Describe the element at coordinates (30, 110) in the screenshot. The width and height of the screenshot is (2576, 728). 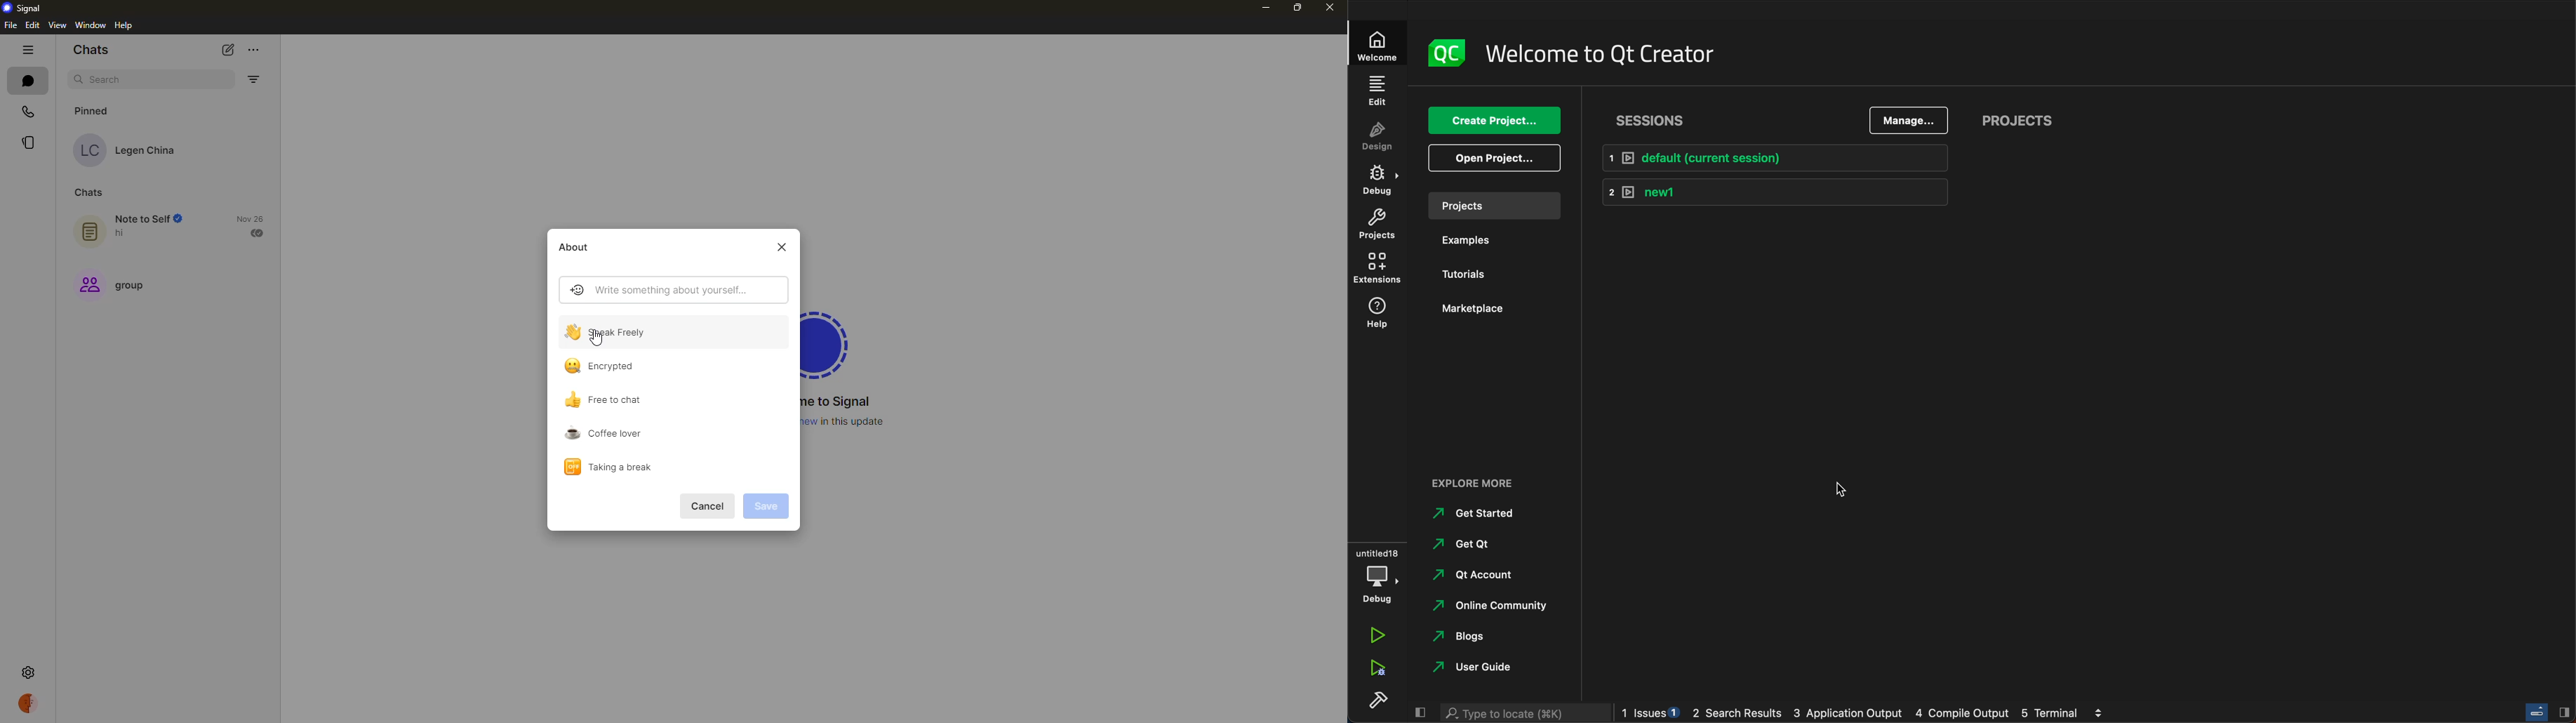
I see `calls` at that location.